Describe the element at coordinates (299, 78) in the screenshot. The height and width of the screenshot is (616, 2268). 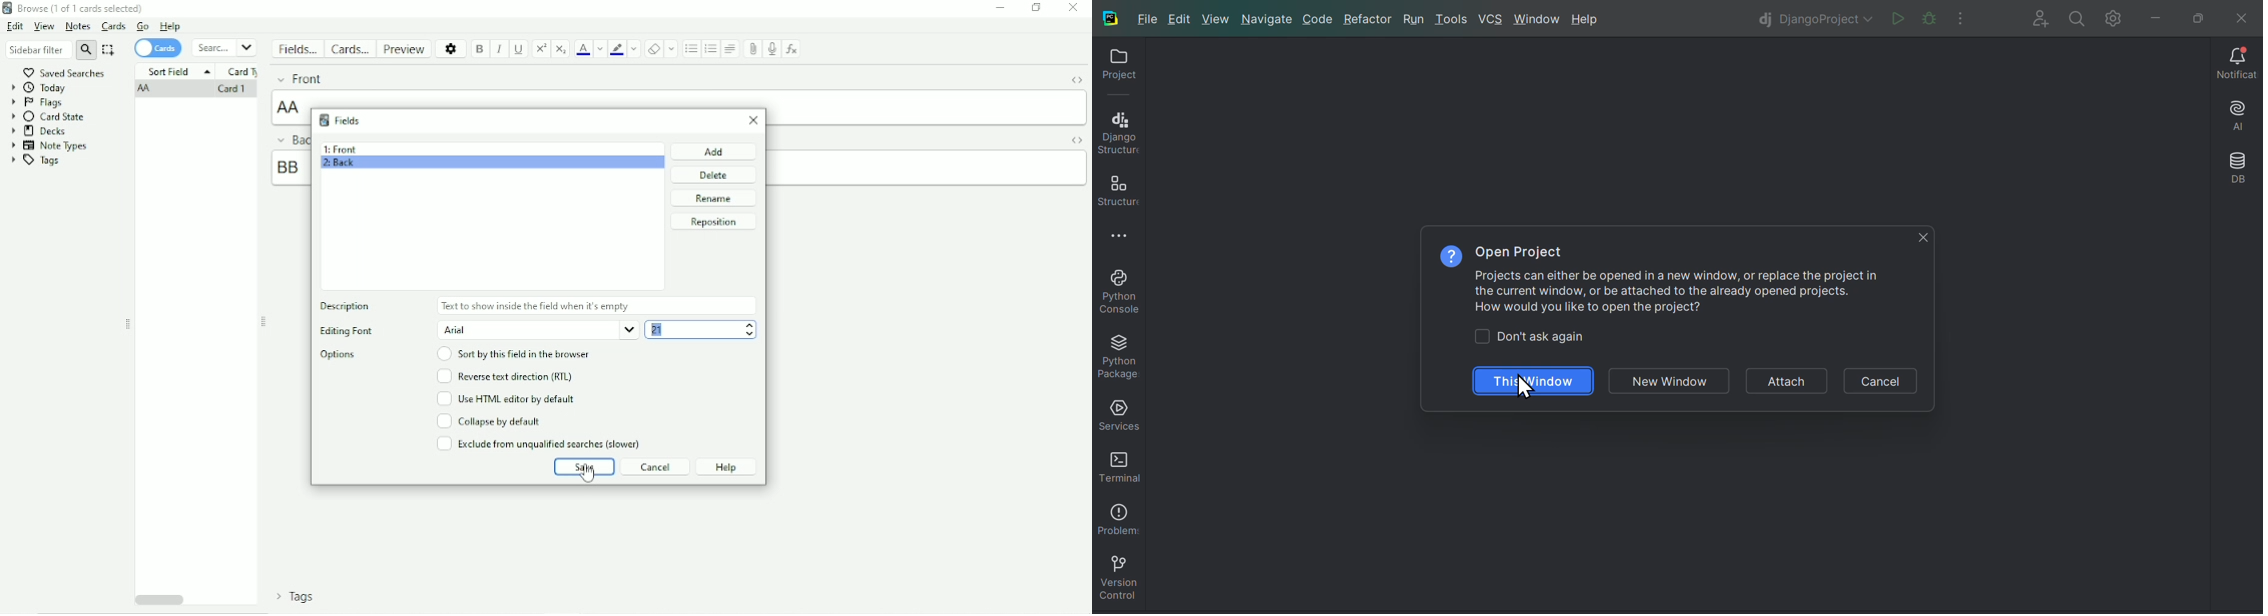
I see `Front` at that location.